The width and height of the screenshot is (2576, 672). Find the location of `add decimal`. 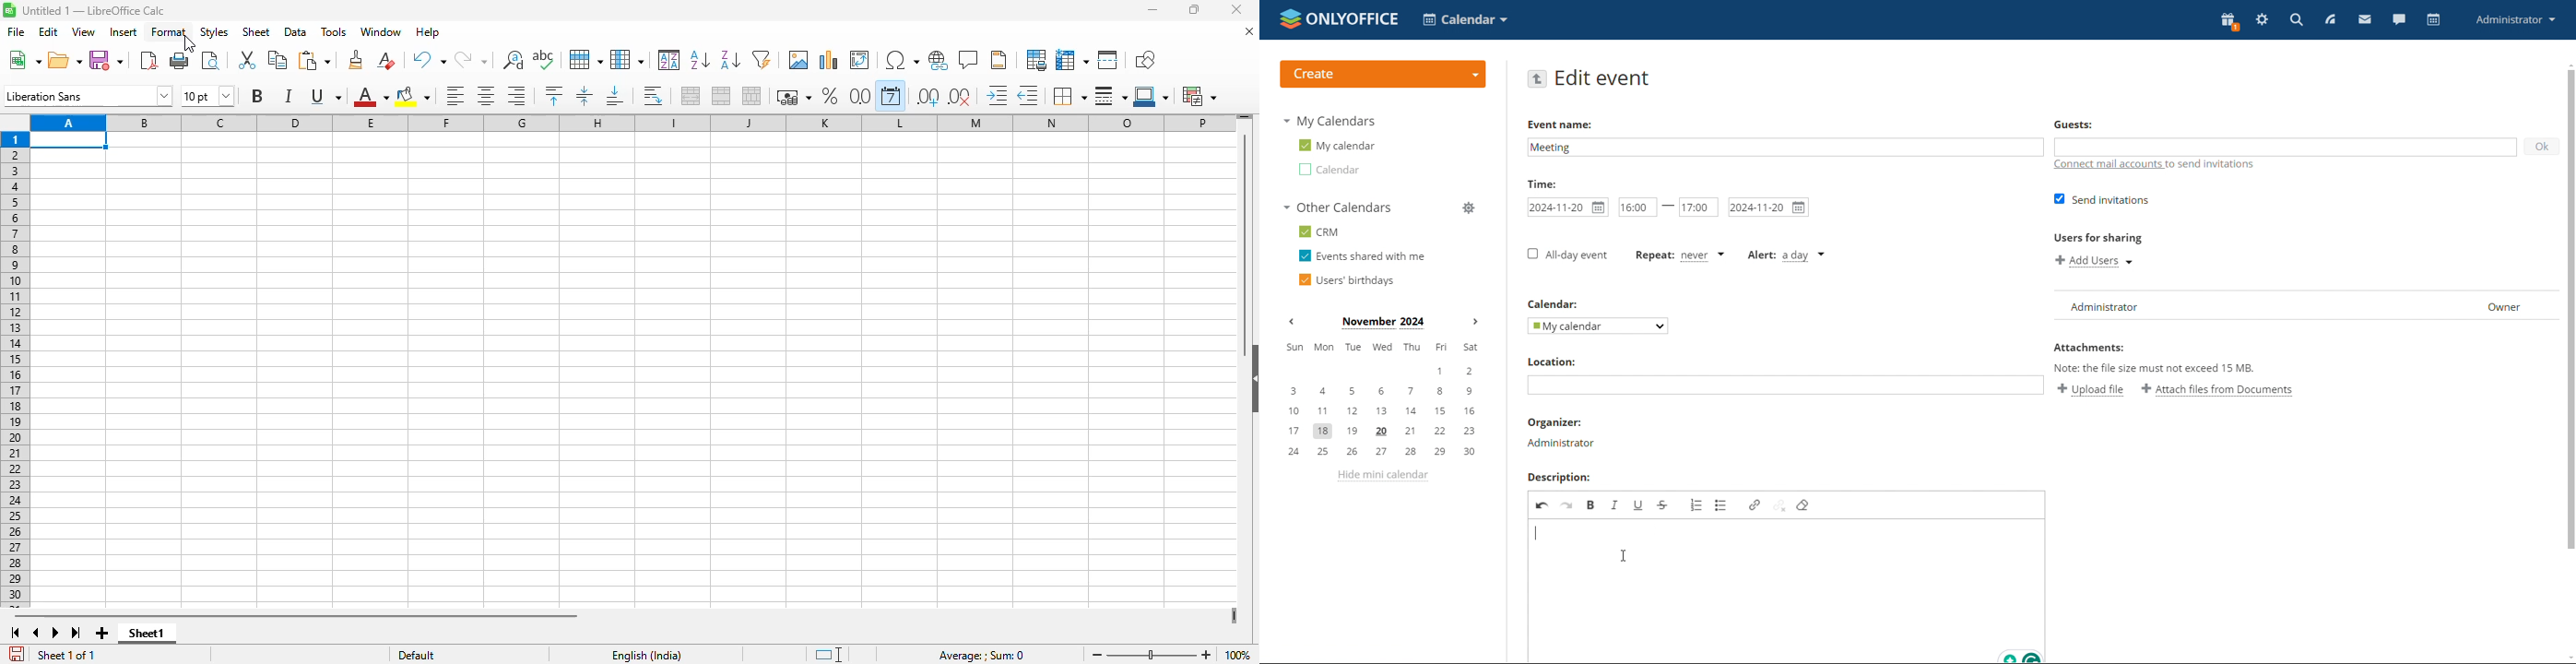

add decimal is located at coordinates (928, 97).